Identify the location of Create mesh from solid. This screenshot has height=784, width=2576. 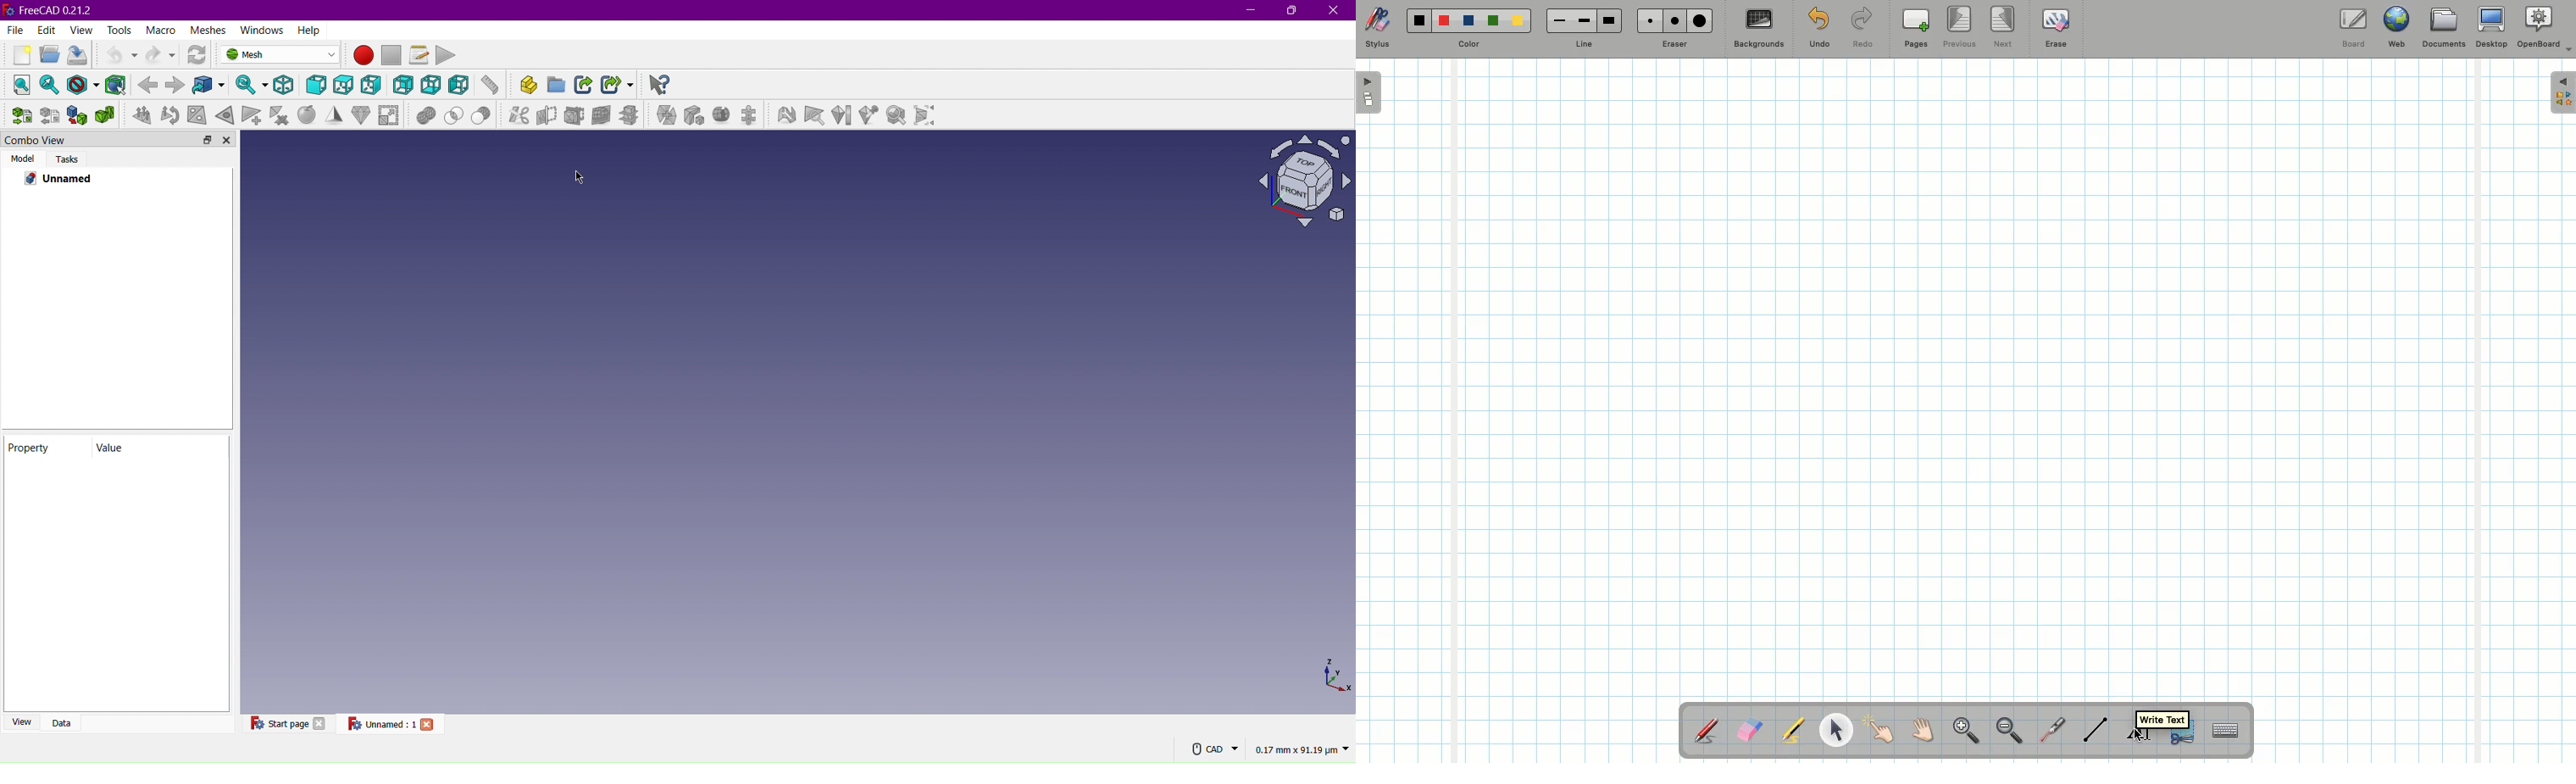
(78, 114).